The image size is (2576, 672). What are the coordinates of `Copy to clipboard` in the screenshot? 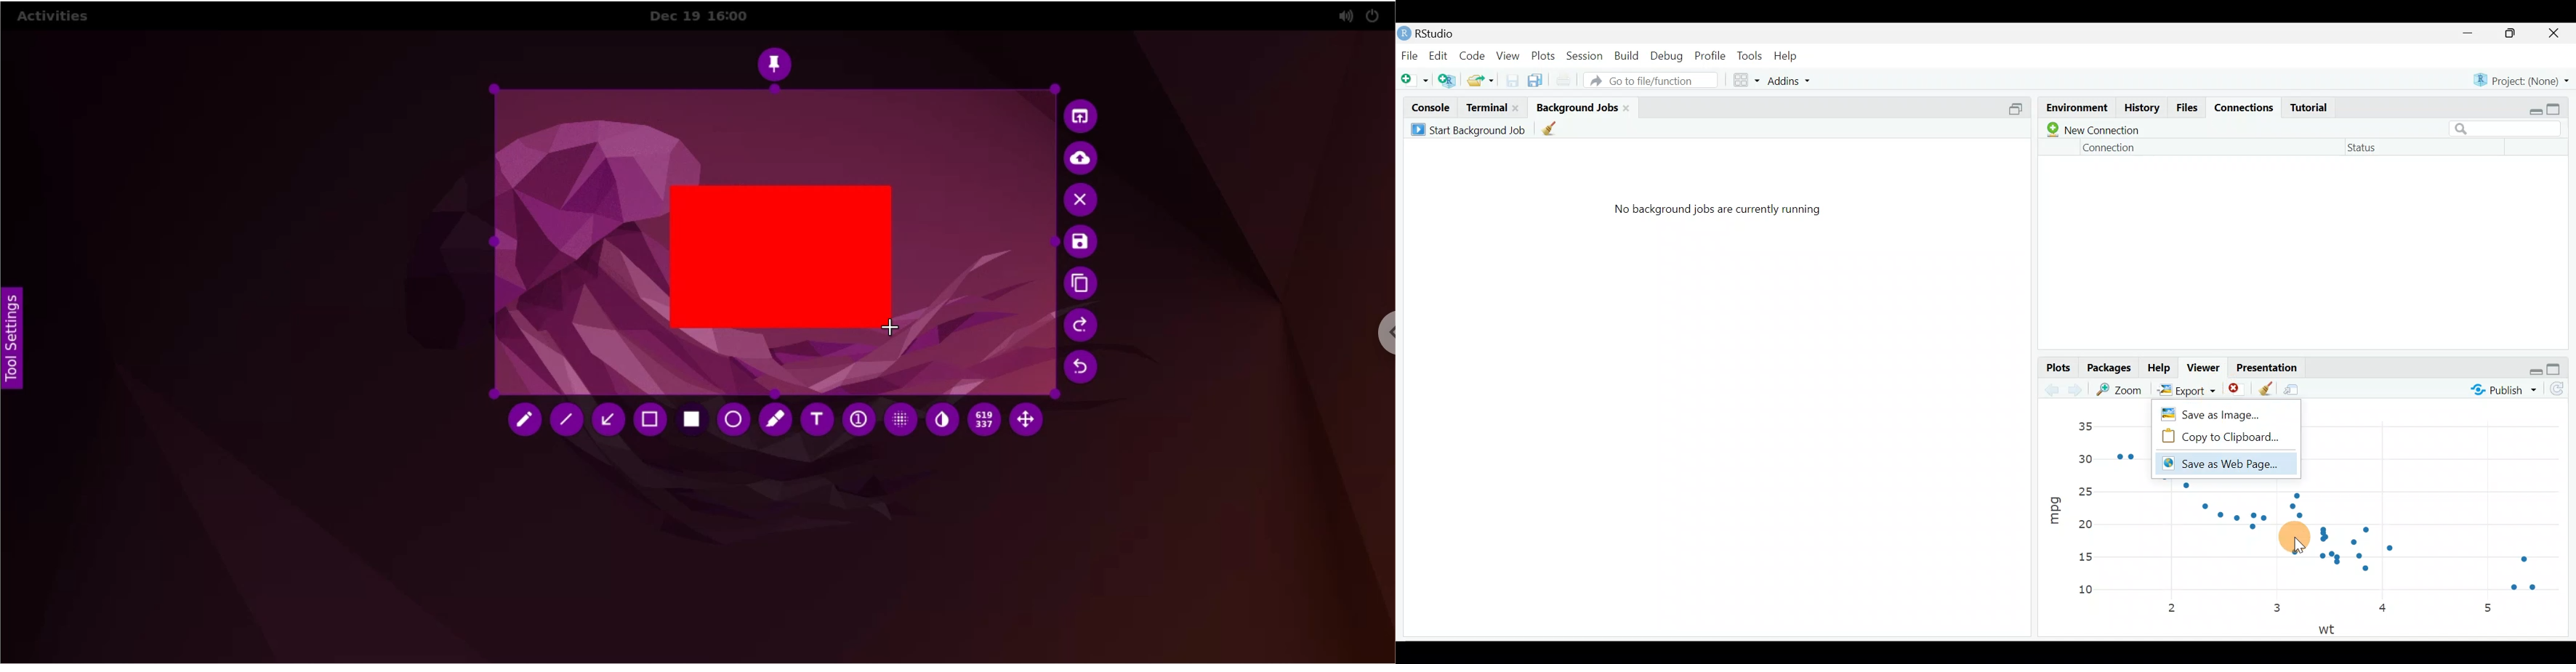 It's located at (2225, 437).